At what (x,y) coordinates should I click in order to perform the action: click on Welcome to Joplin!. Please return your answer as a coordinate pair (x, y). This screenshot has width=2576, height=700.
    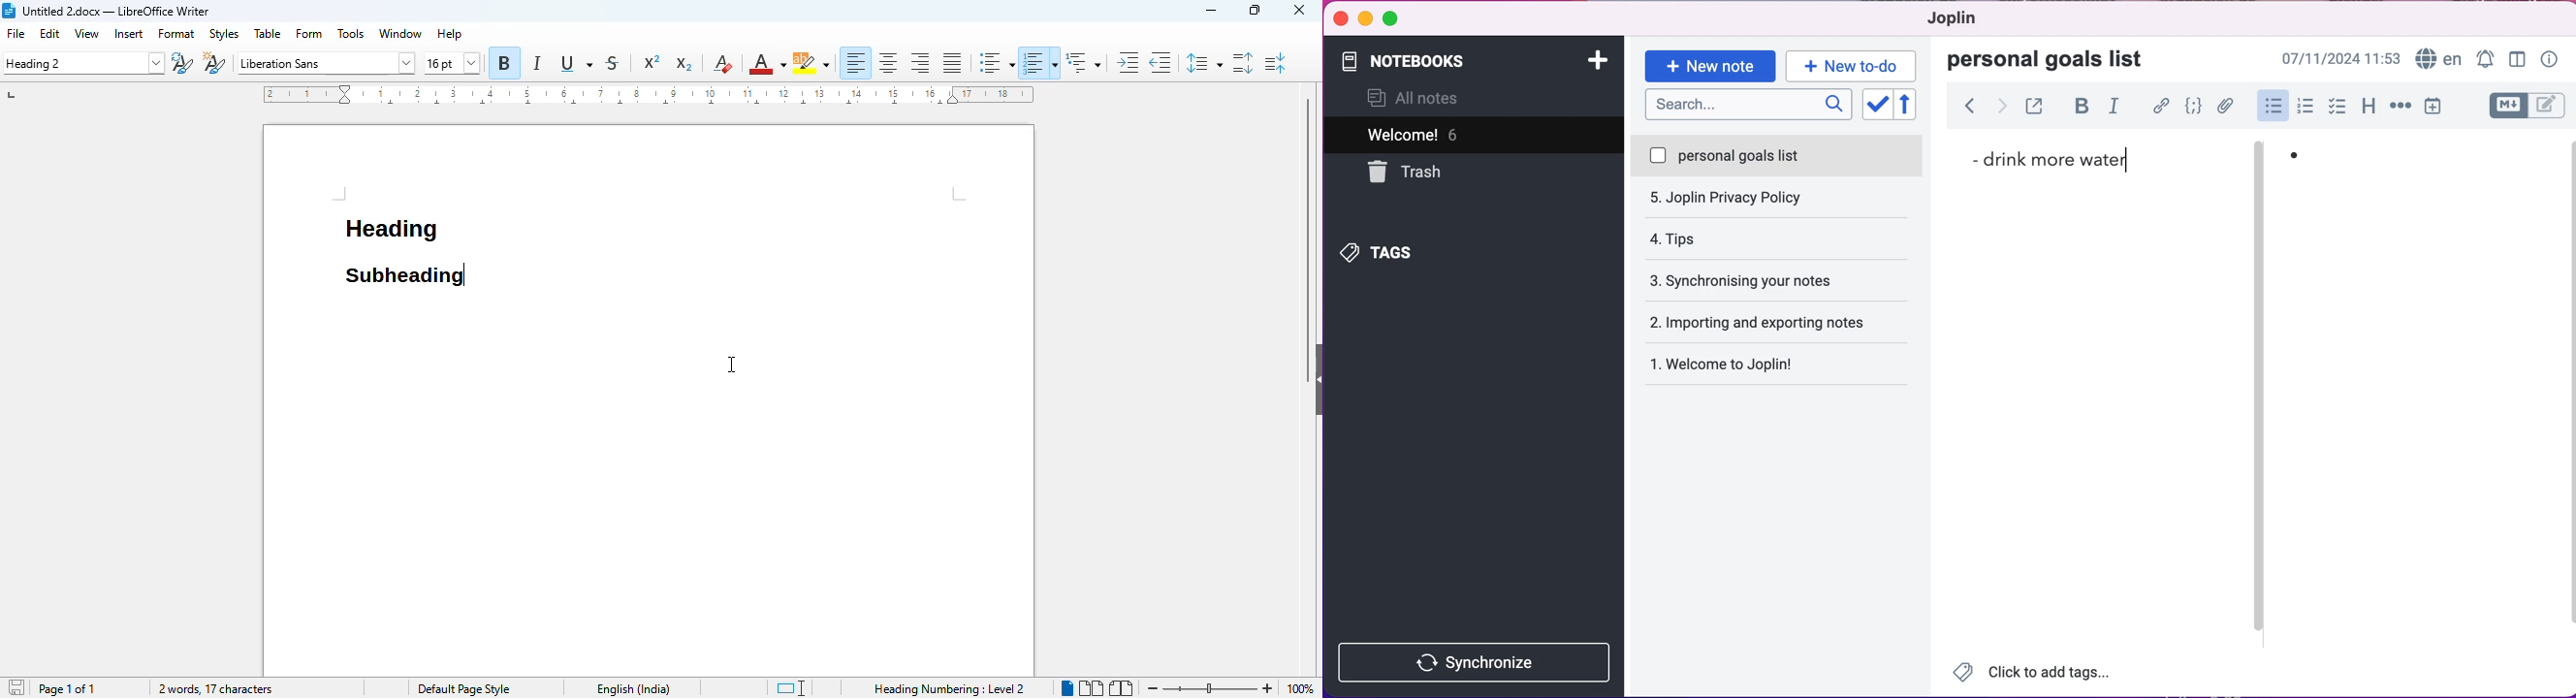
    Looking at the image, I should click on (1730, 364).